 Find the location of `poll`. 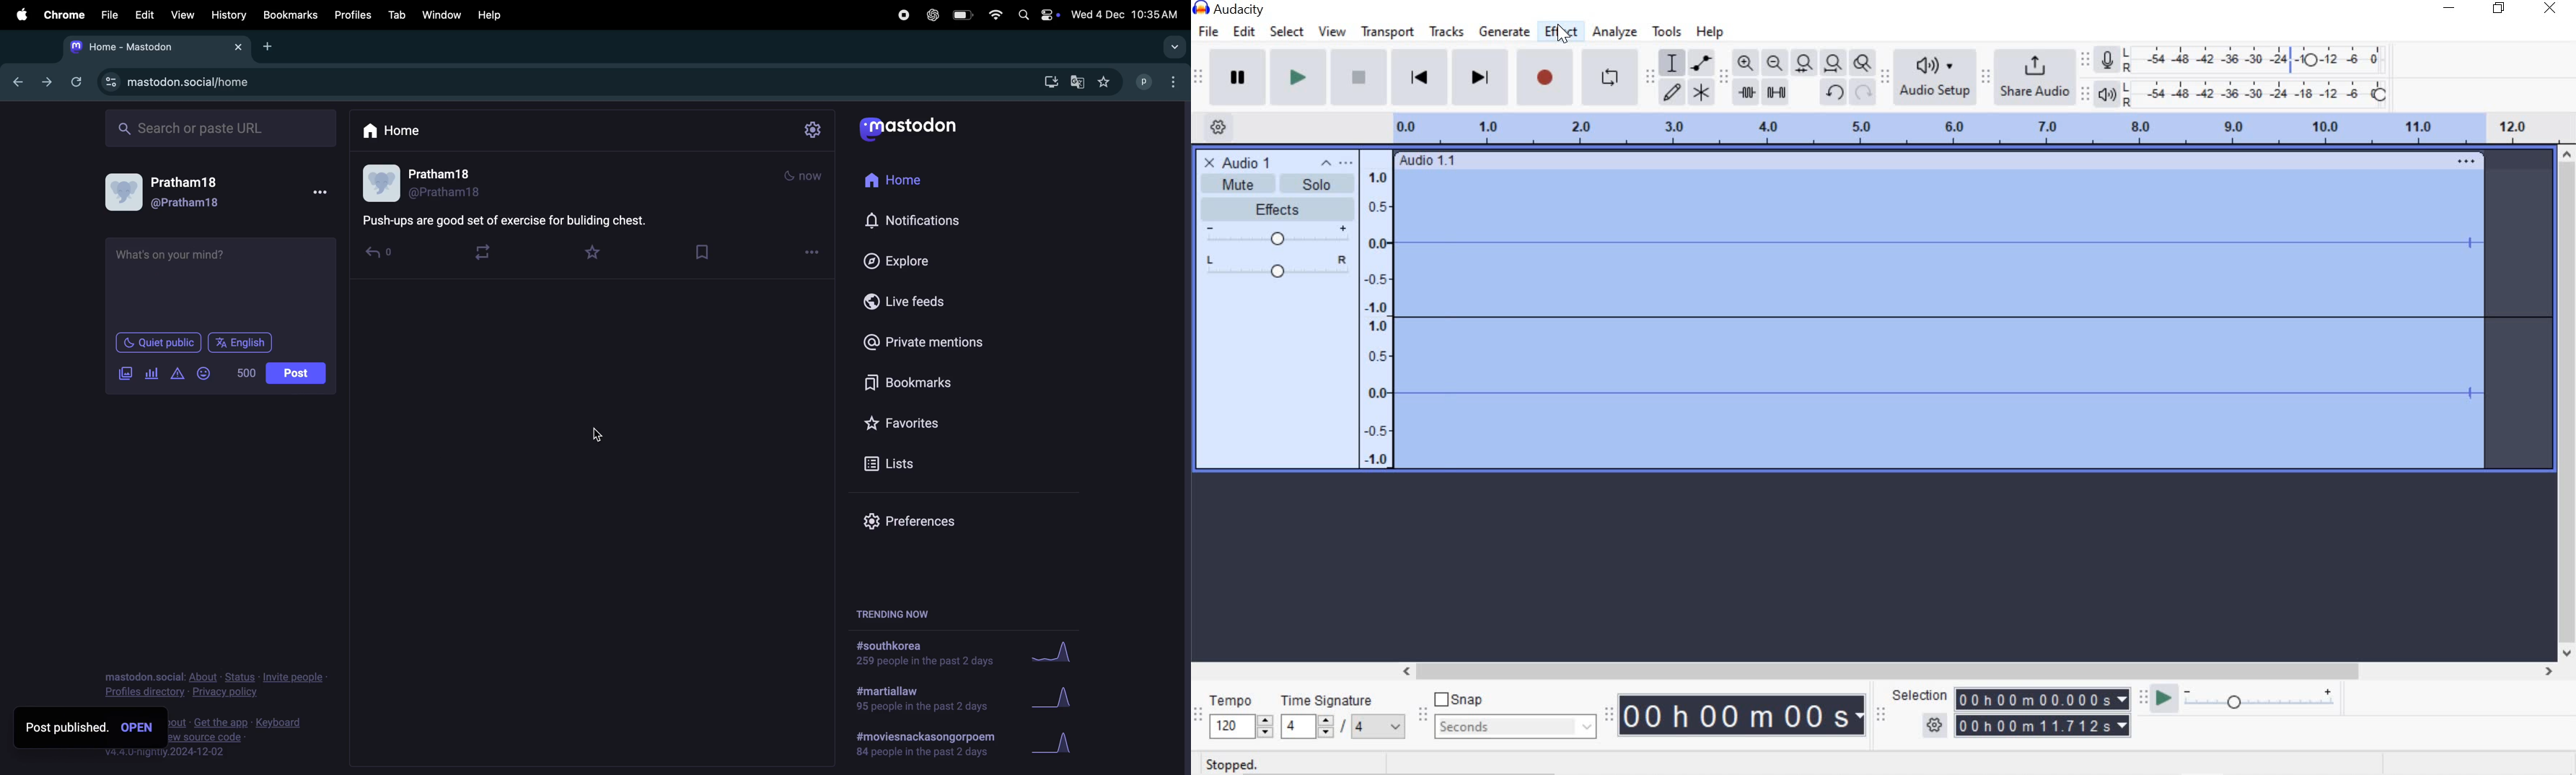

poll is located at coordinates (152, 374).